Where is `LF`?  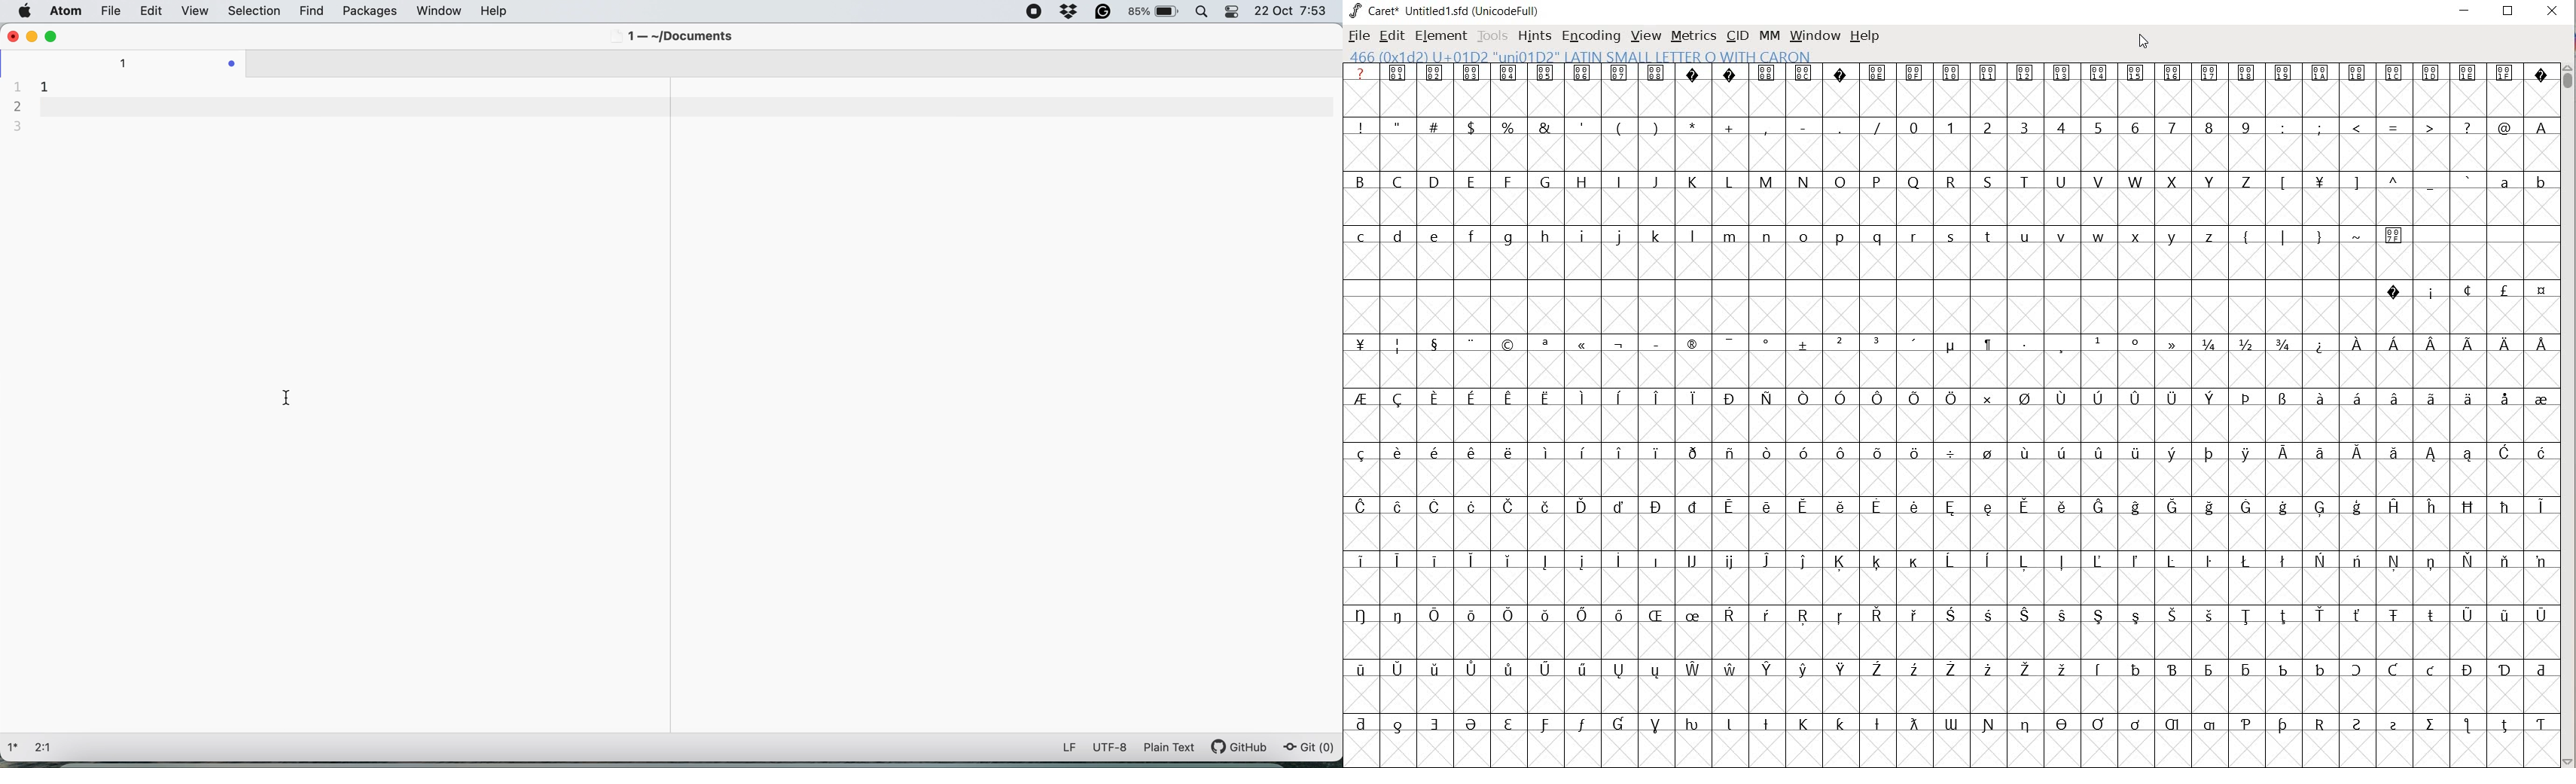
LF is located at coordinates (1063, 747).